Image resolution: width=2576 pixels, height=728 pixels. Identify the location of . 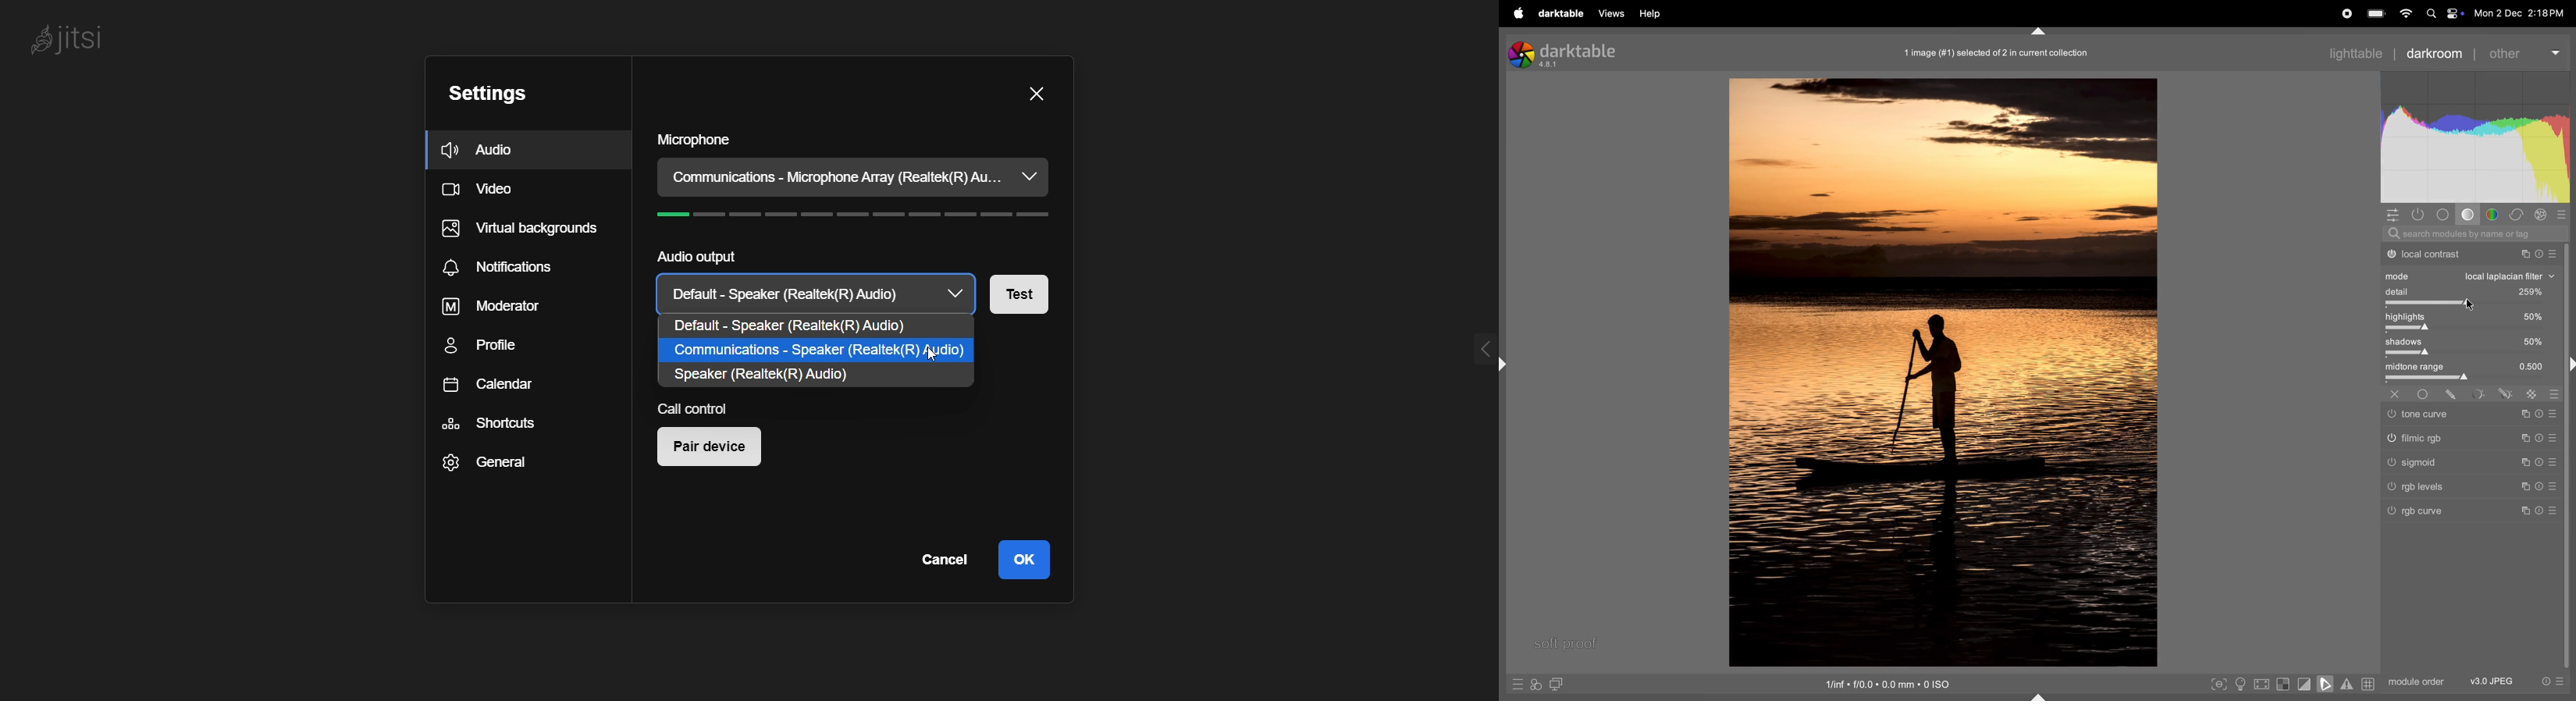
(2396, 393).